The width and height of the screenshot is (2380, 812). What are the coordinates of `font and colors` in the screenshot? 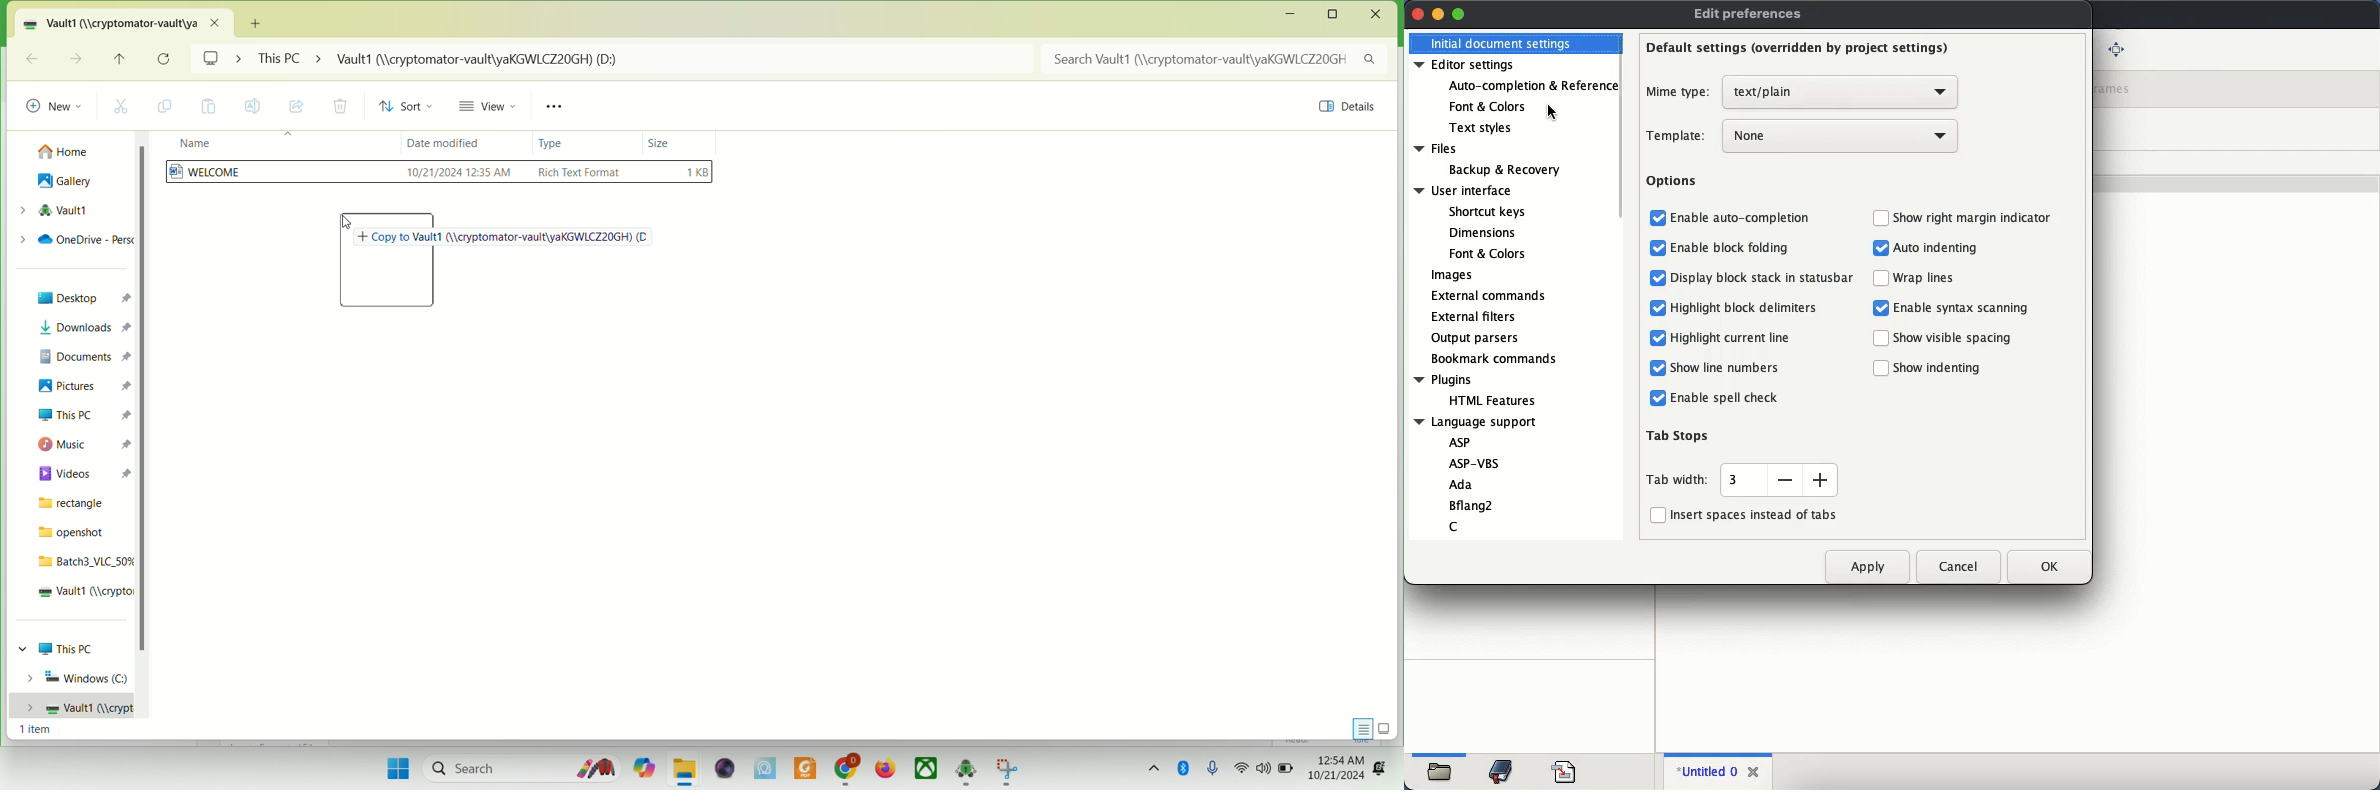 It's located at (1489, 107).